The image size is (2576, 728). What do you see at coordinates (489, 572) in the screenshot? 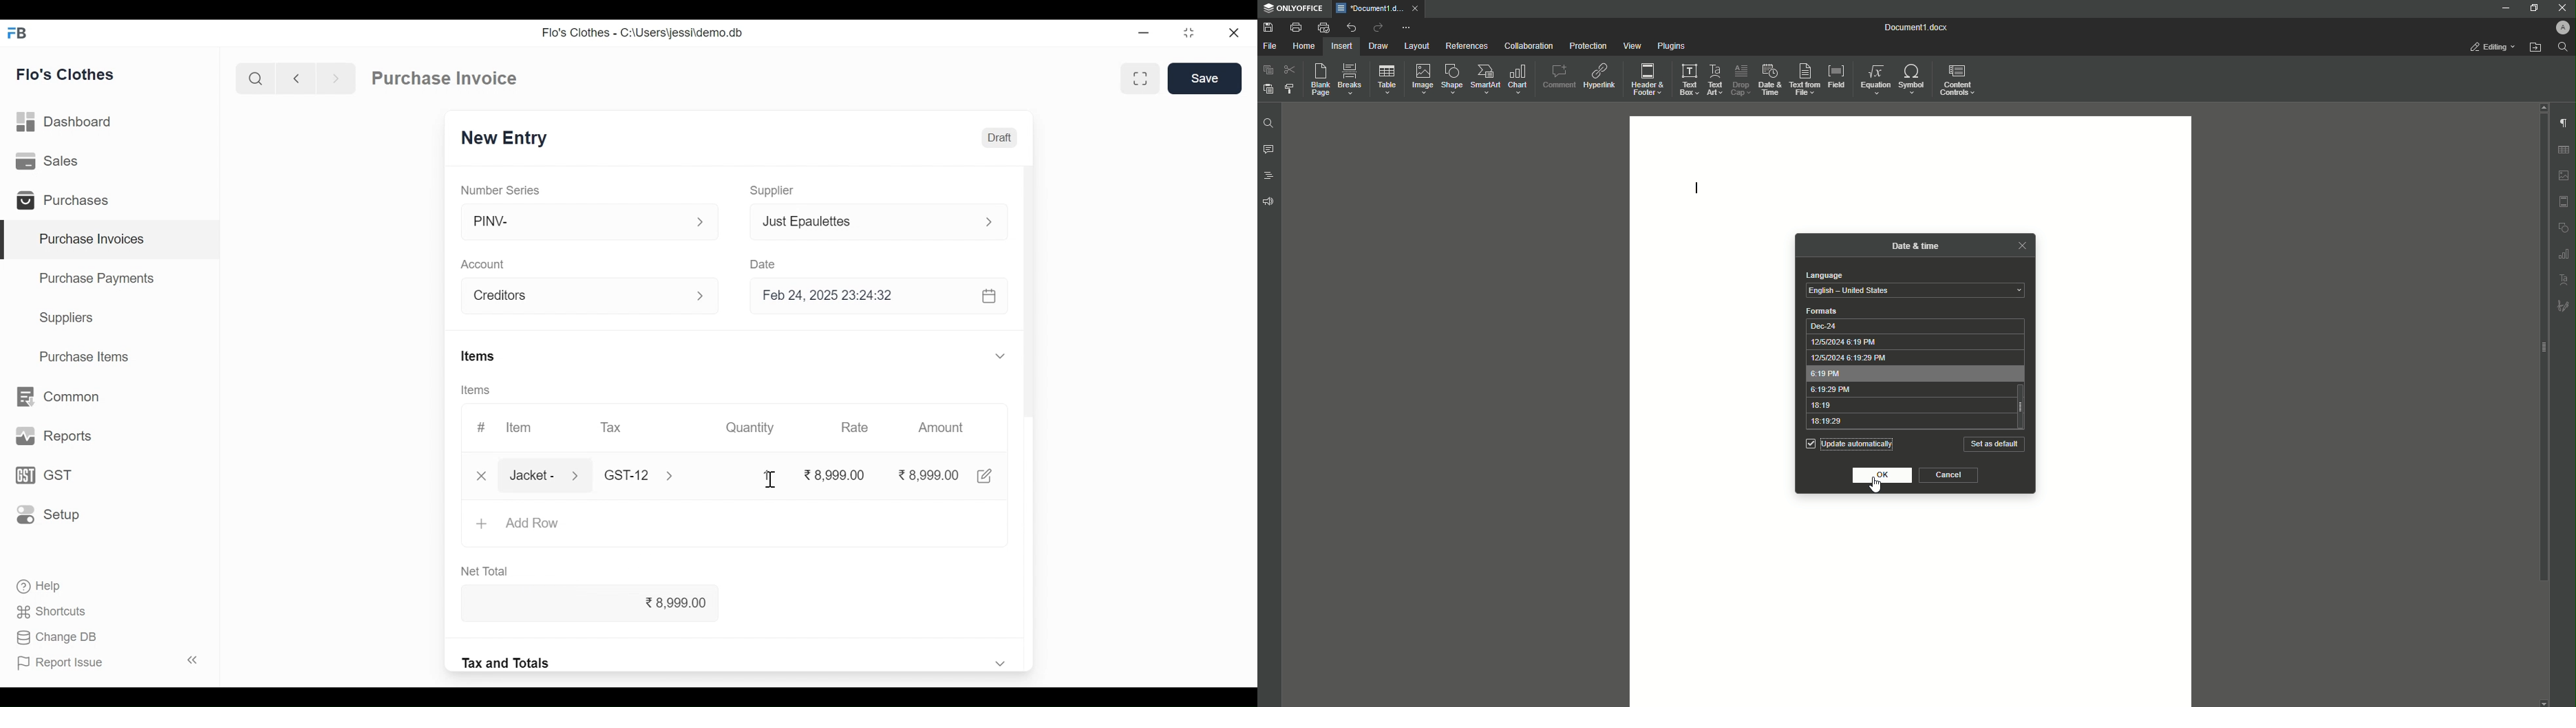
I see `Net Total` at bounding box center [489, 572].